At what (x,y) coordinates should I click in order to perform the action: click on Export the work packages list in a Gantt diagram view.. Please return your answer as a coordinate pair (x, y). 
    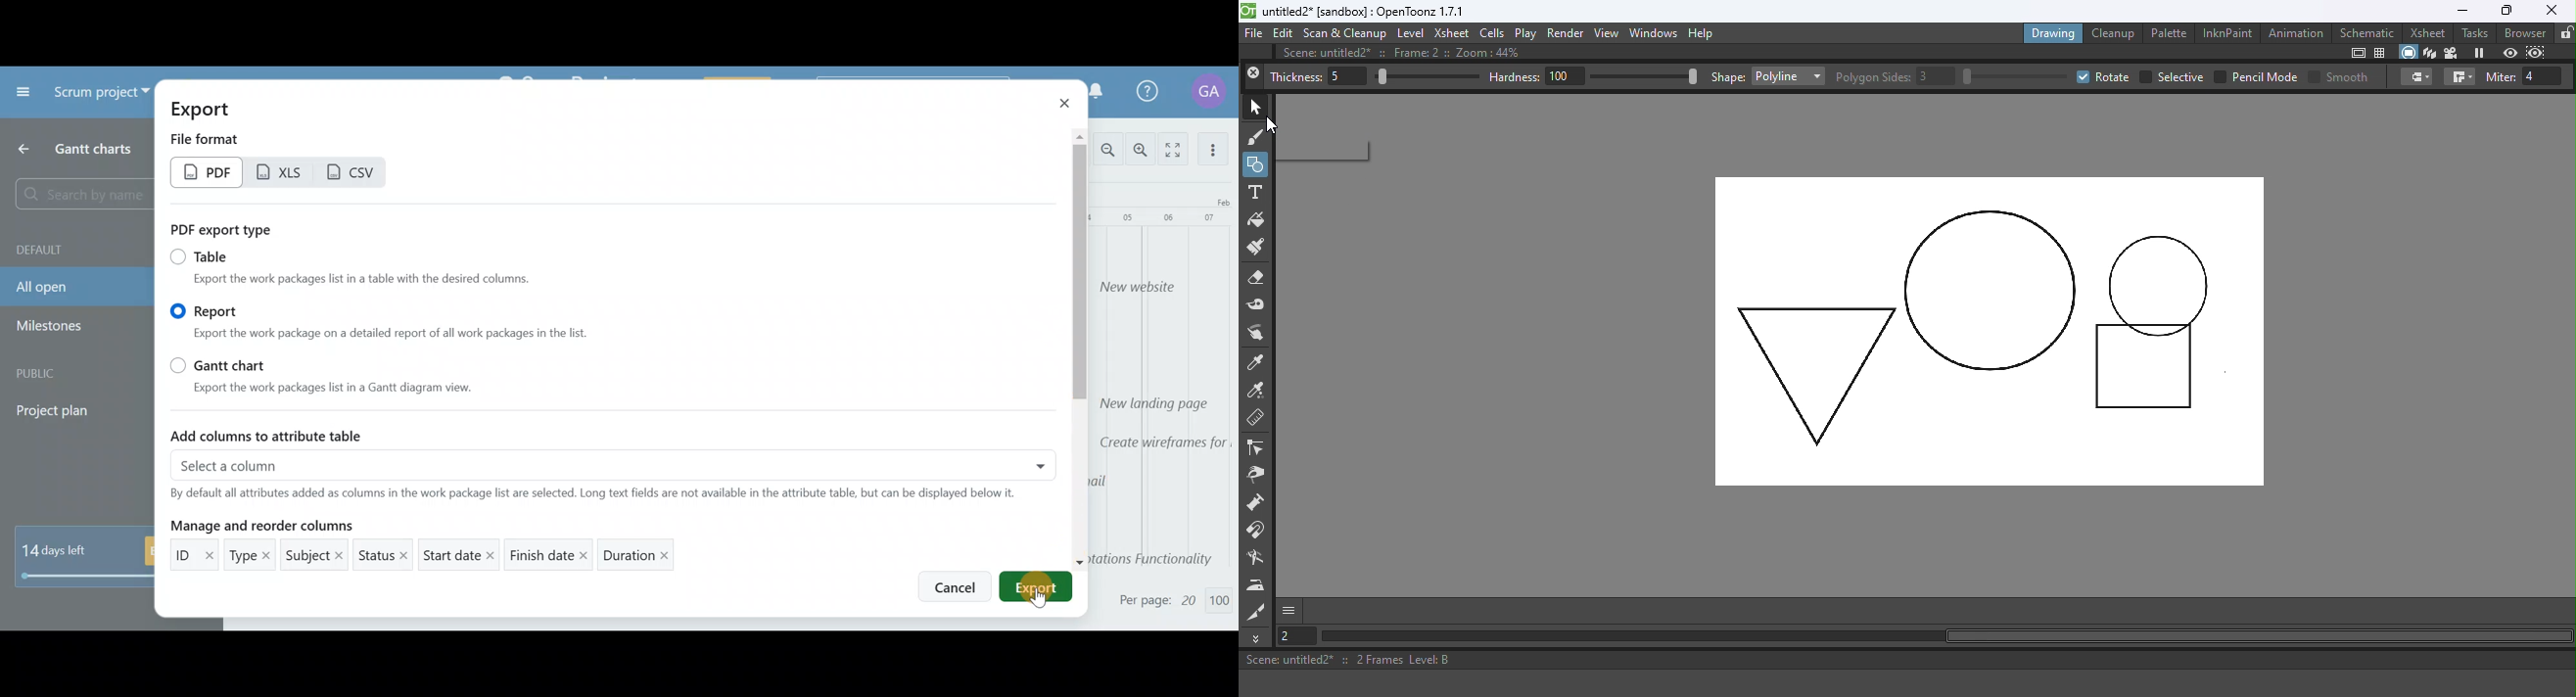
    Looking at the image, I should click on (346, 392).